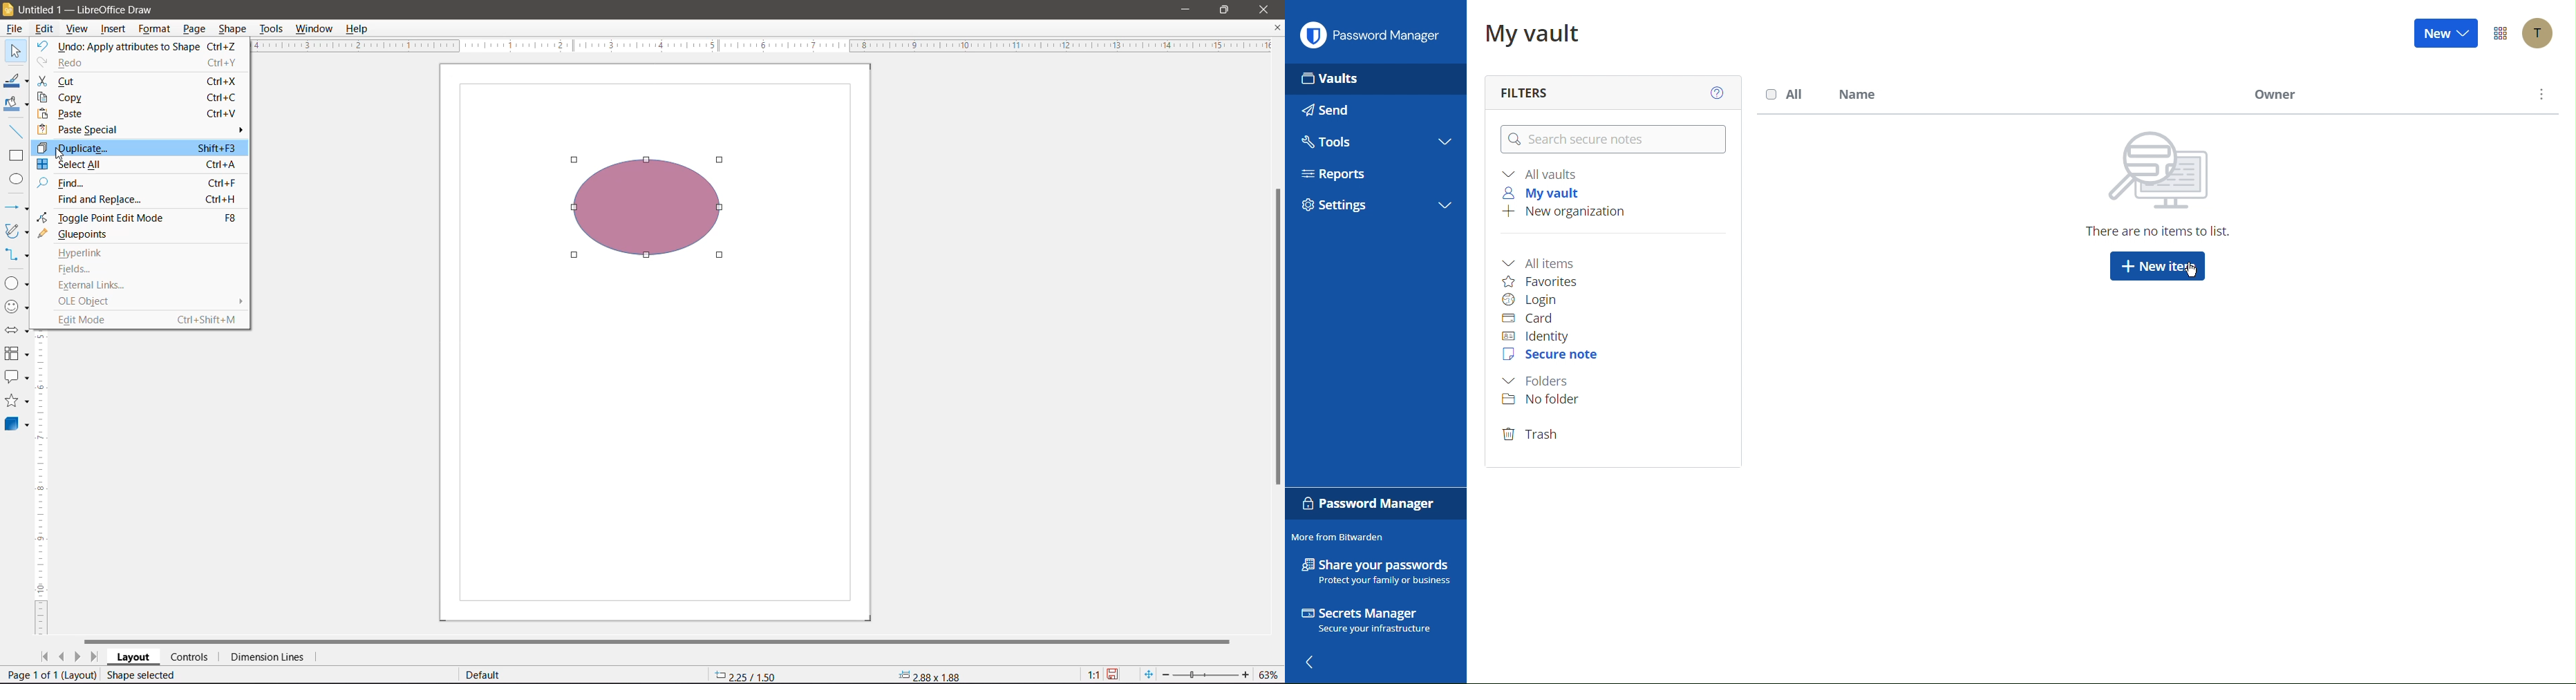 This screenshot has width=2576, height=700. Describe the element at coordinates (770, 46) in the screenshot. I see `Horizontal Ruler` at that location.